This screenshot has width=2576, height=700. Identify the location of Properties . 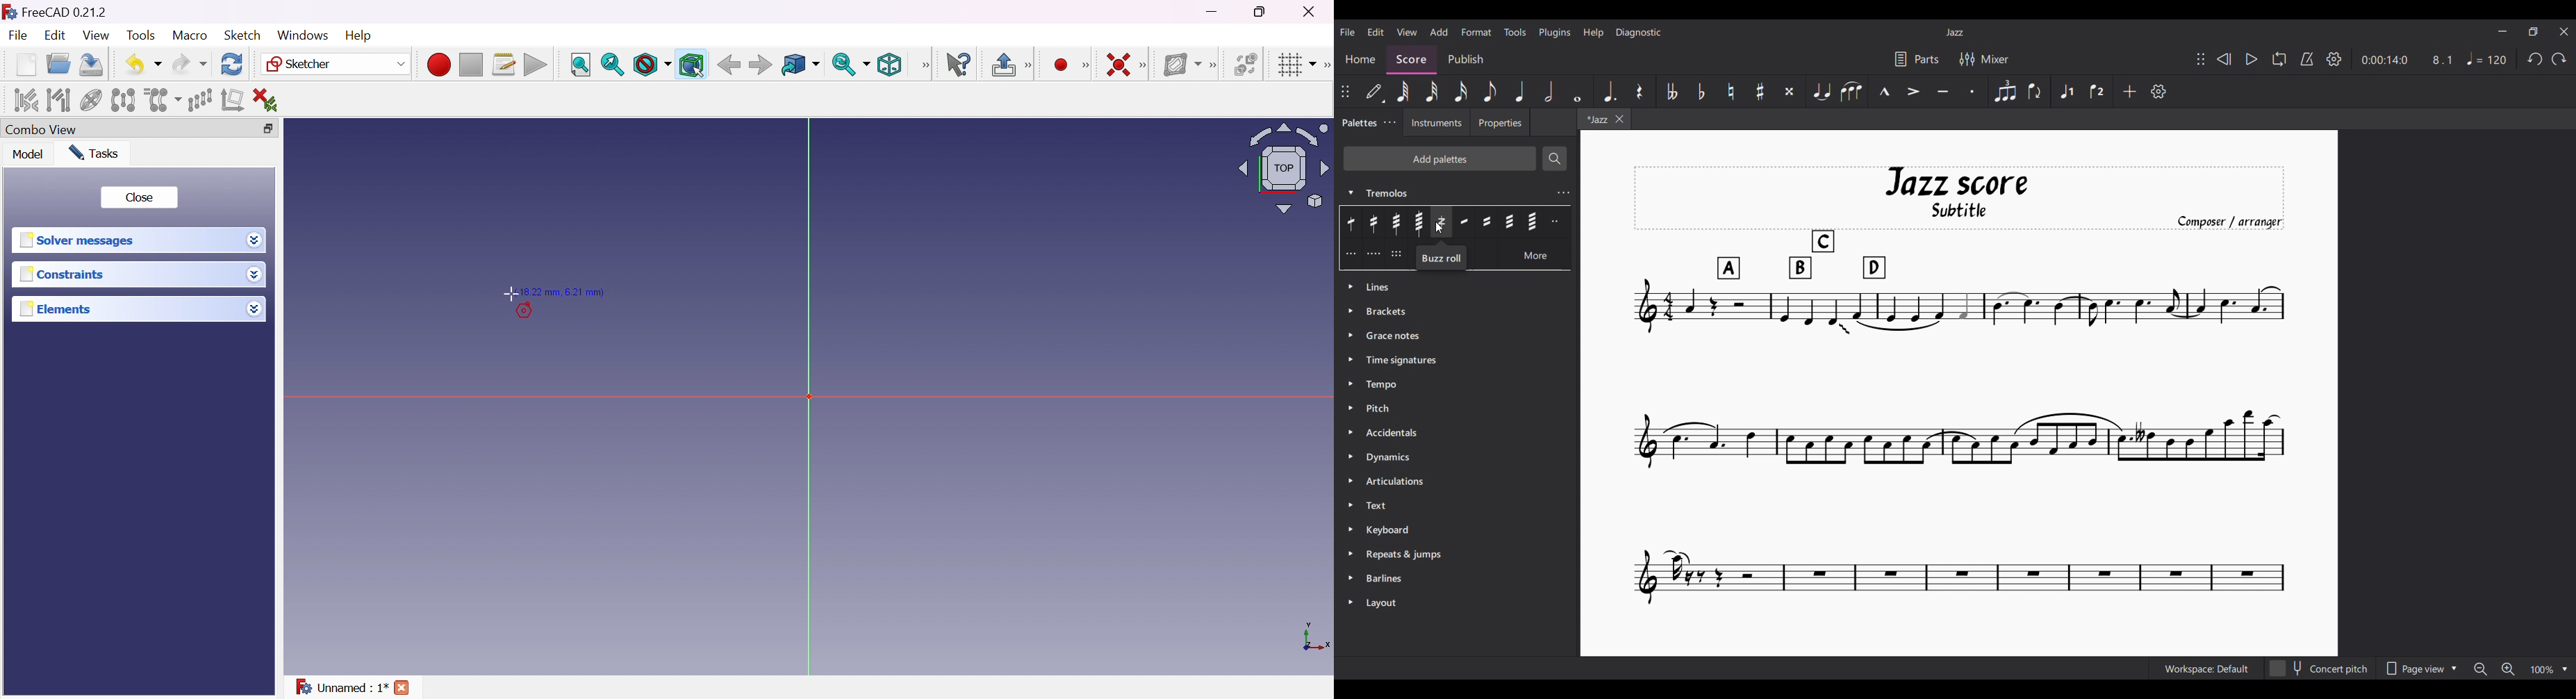
(1500, 122).